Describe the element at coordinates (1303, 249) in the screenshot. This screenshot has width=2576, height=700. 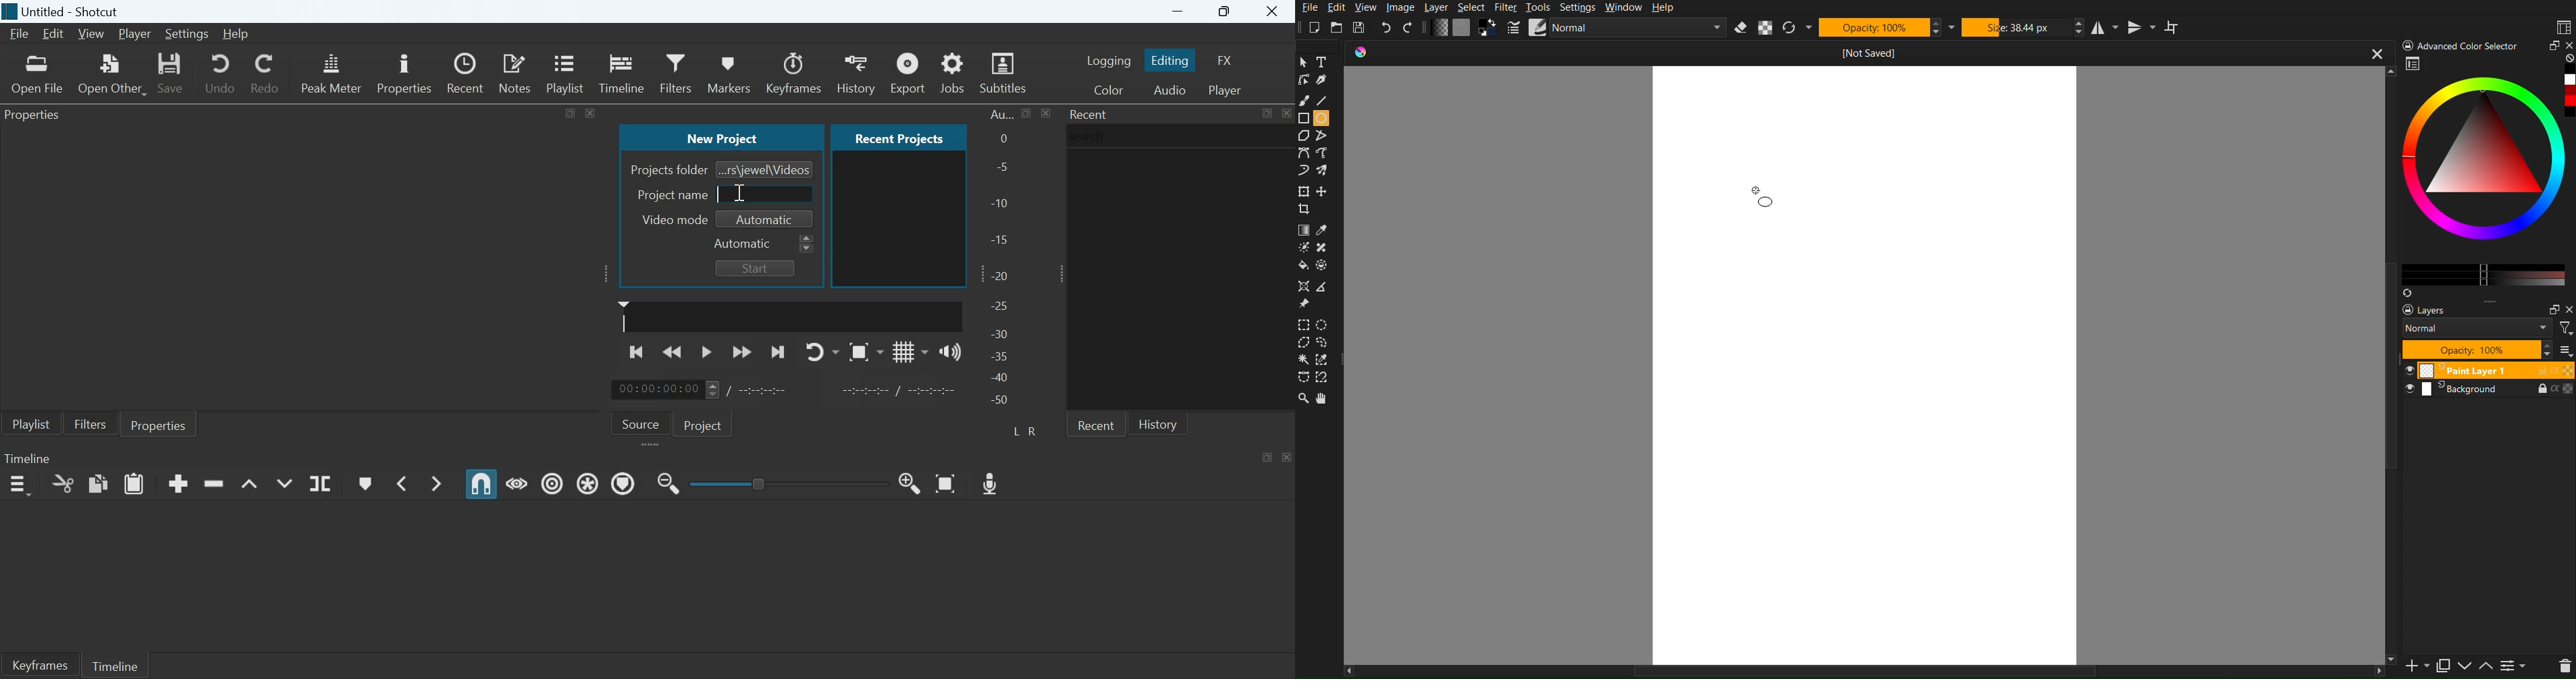
I see `Brightness tool` at that location.